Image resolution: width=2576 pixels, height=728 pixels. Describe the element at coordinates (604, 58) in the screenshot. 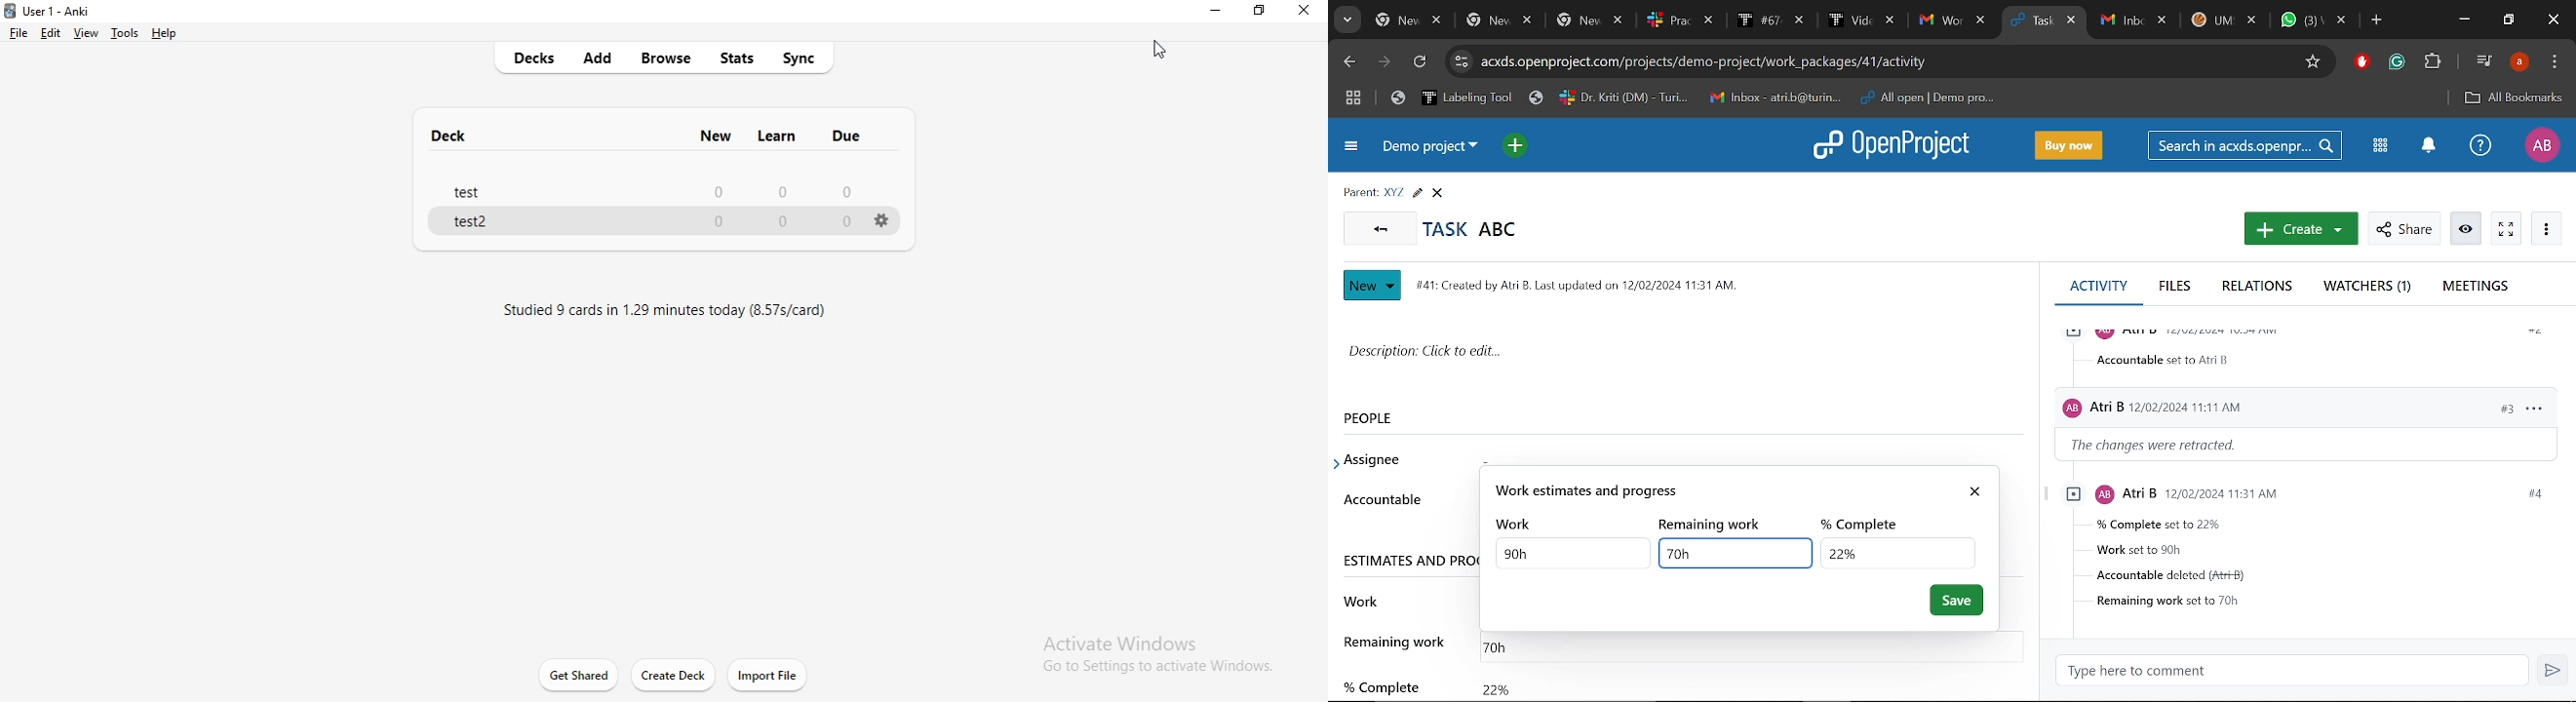

I see `add` at that location.